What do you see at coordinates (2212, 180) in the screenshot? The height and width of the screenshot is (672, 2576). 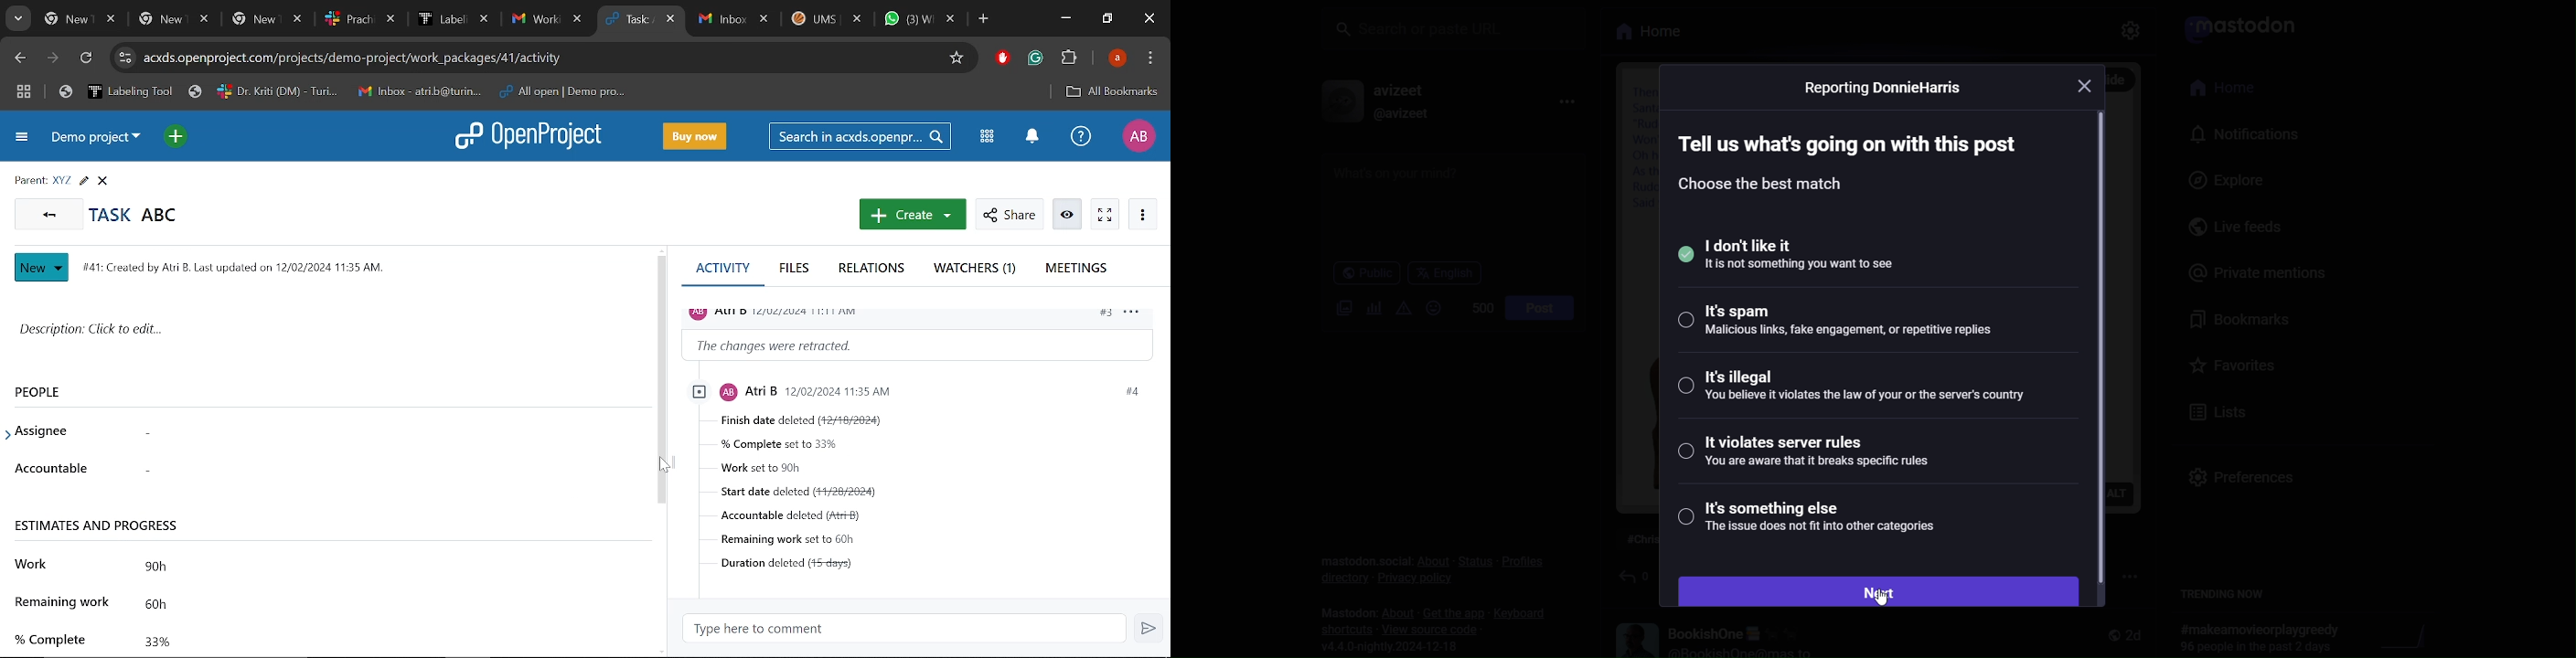 I see `explore` at bounding box center [2212, 180].